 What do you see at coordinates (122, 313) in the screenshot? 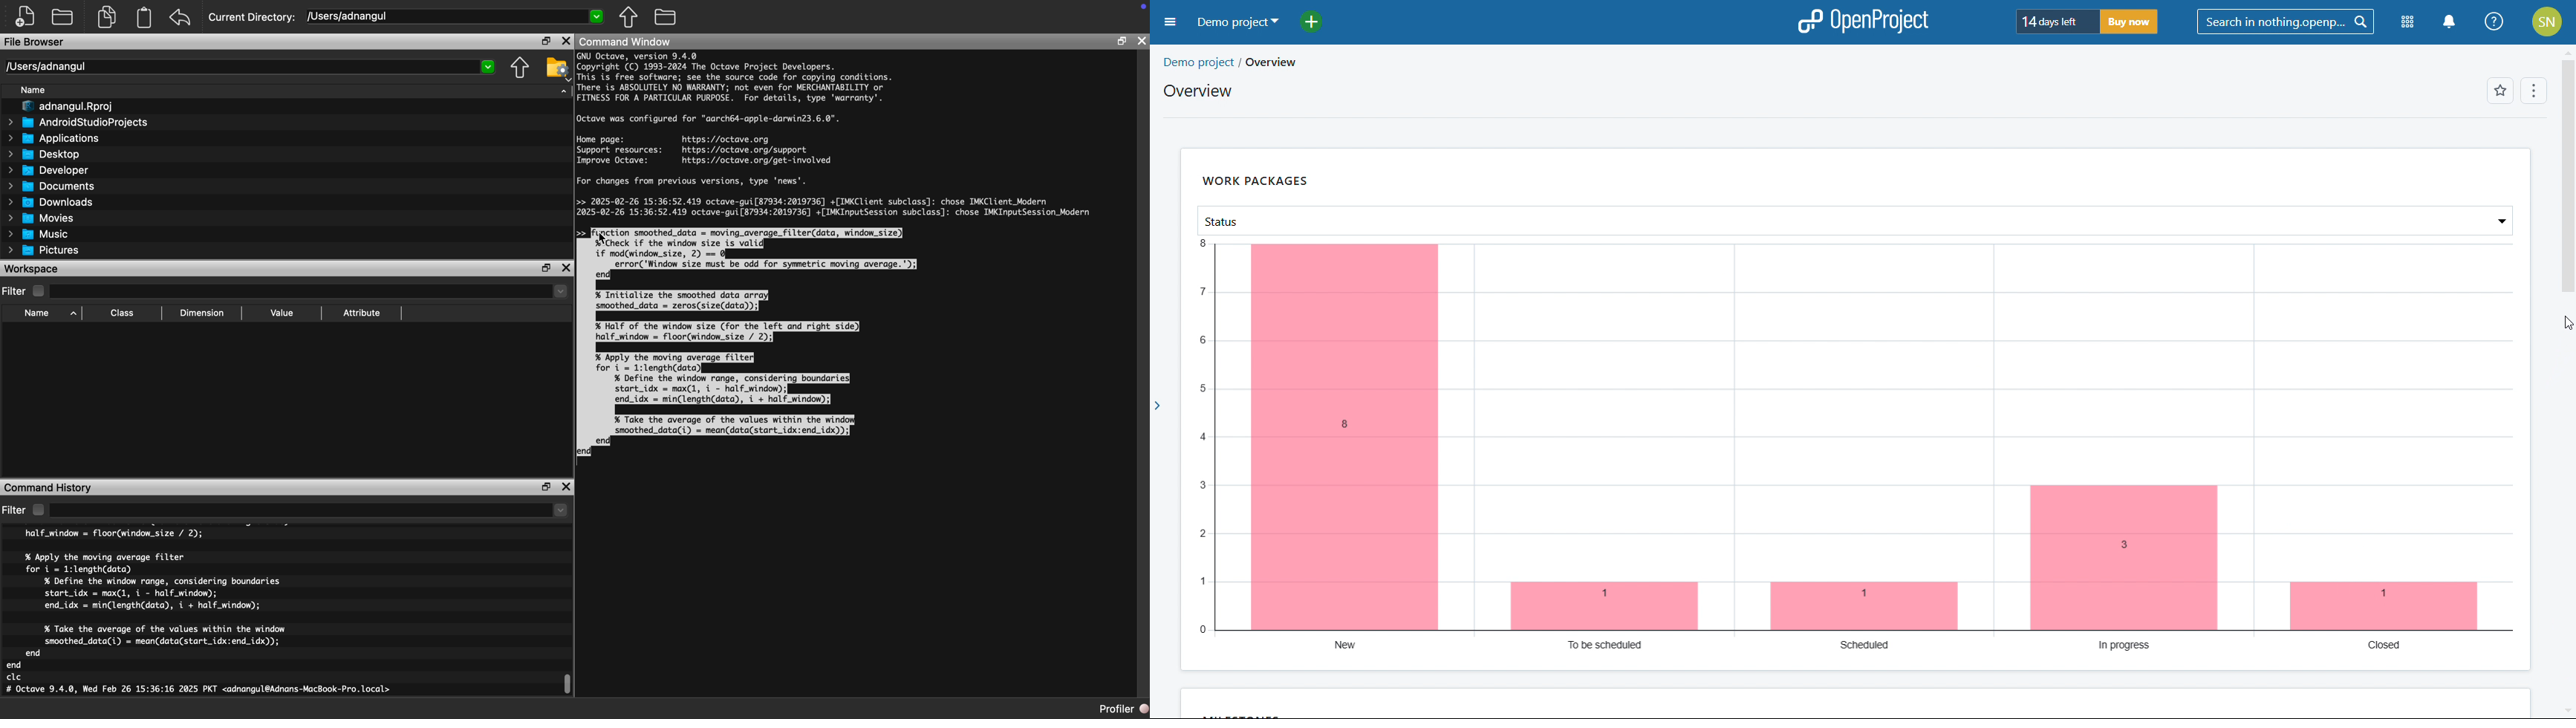
I see `Class` at bounding box center [122, 313].